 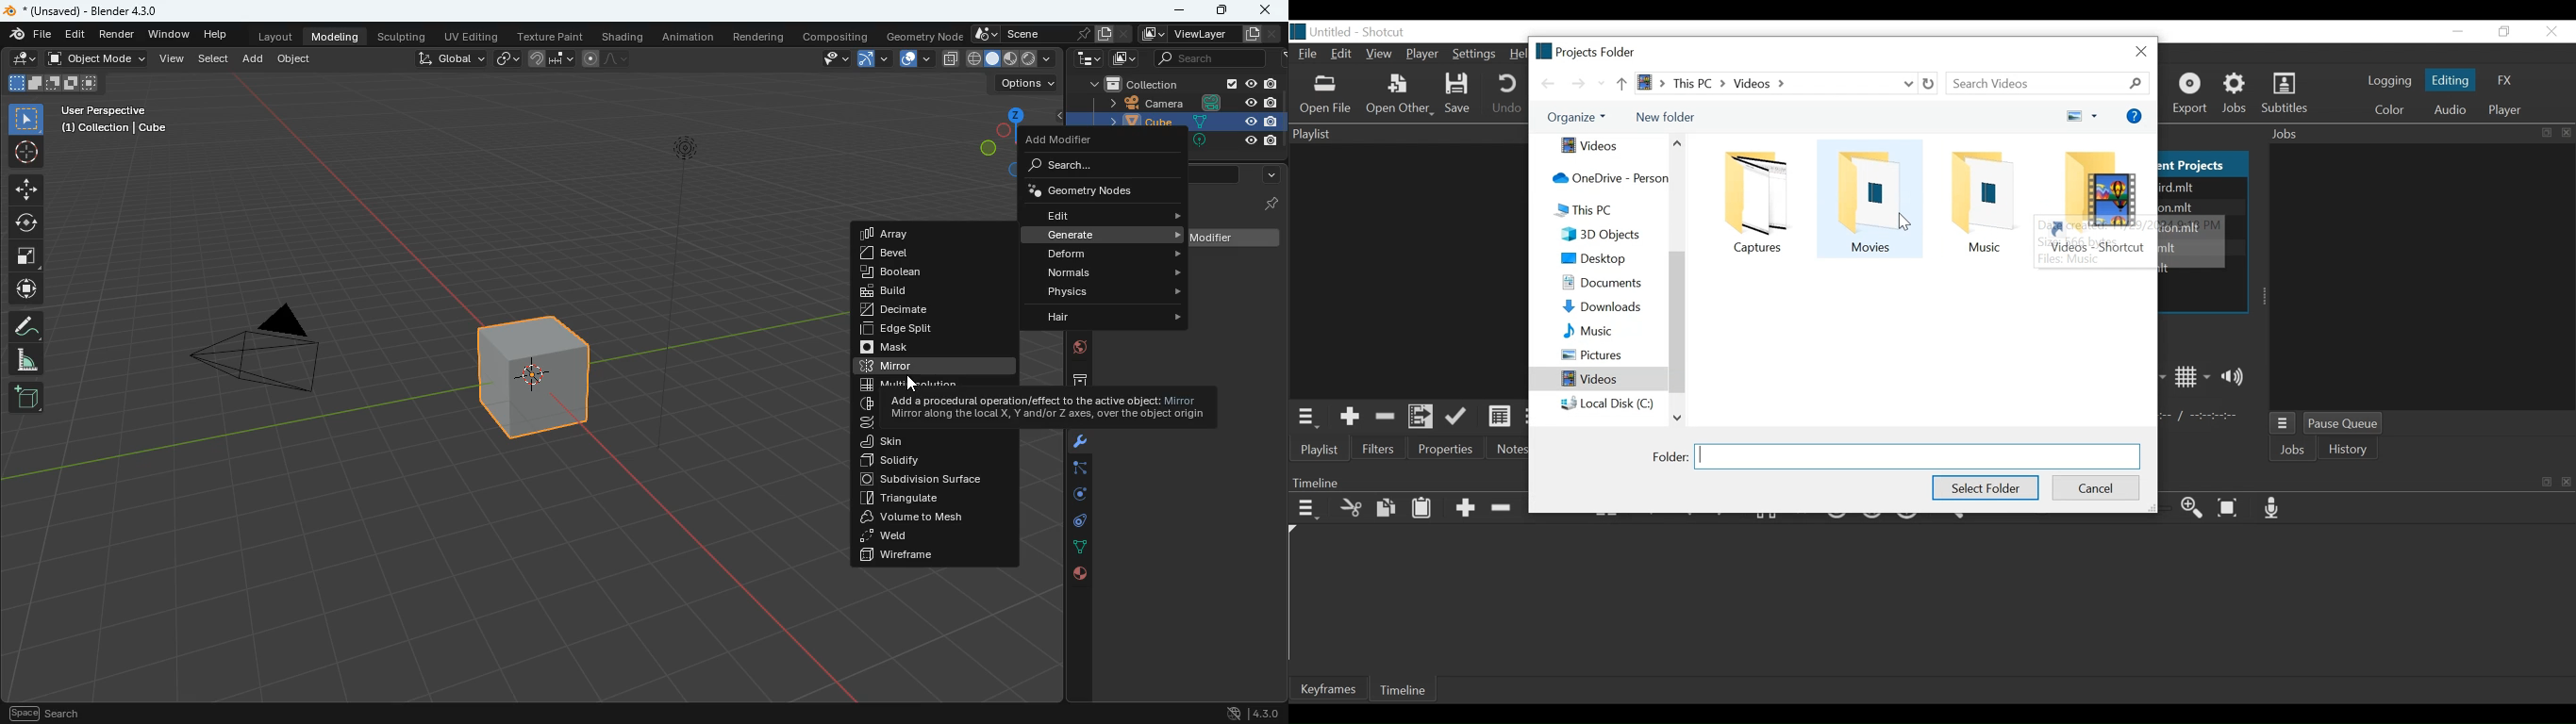 I want to click on layout, so click(x=276, y=35).